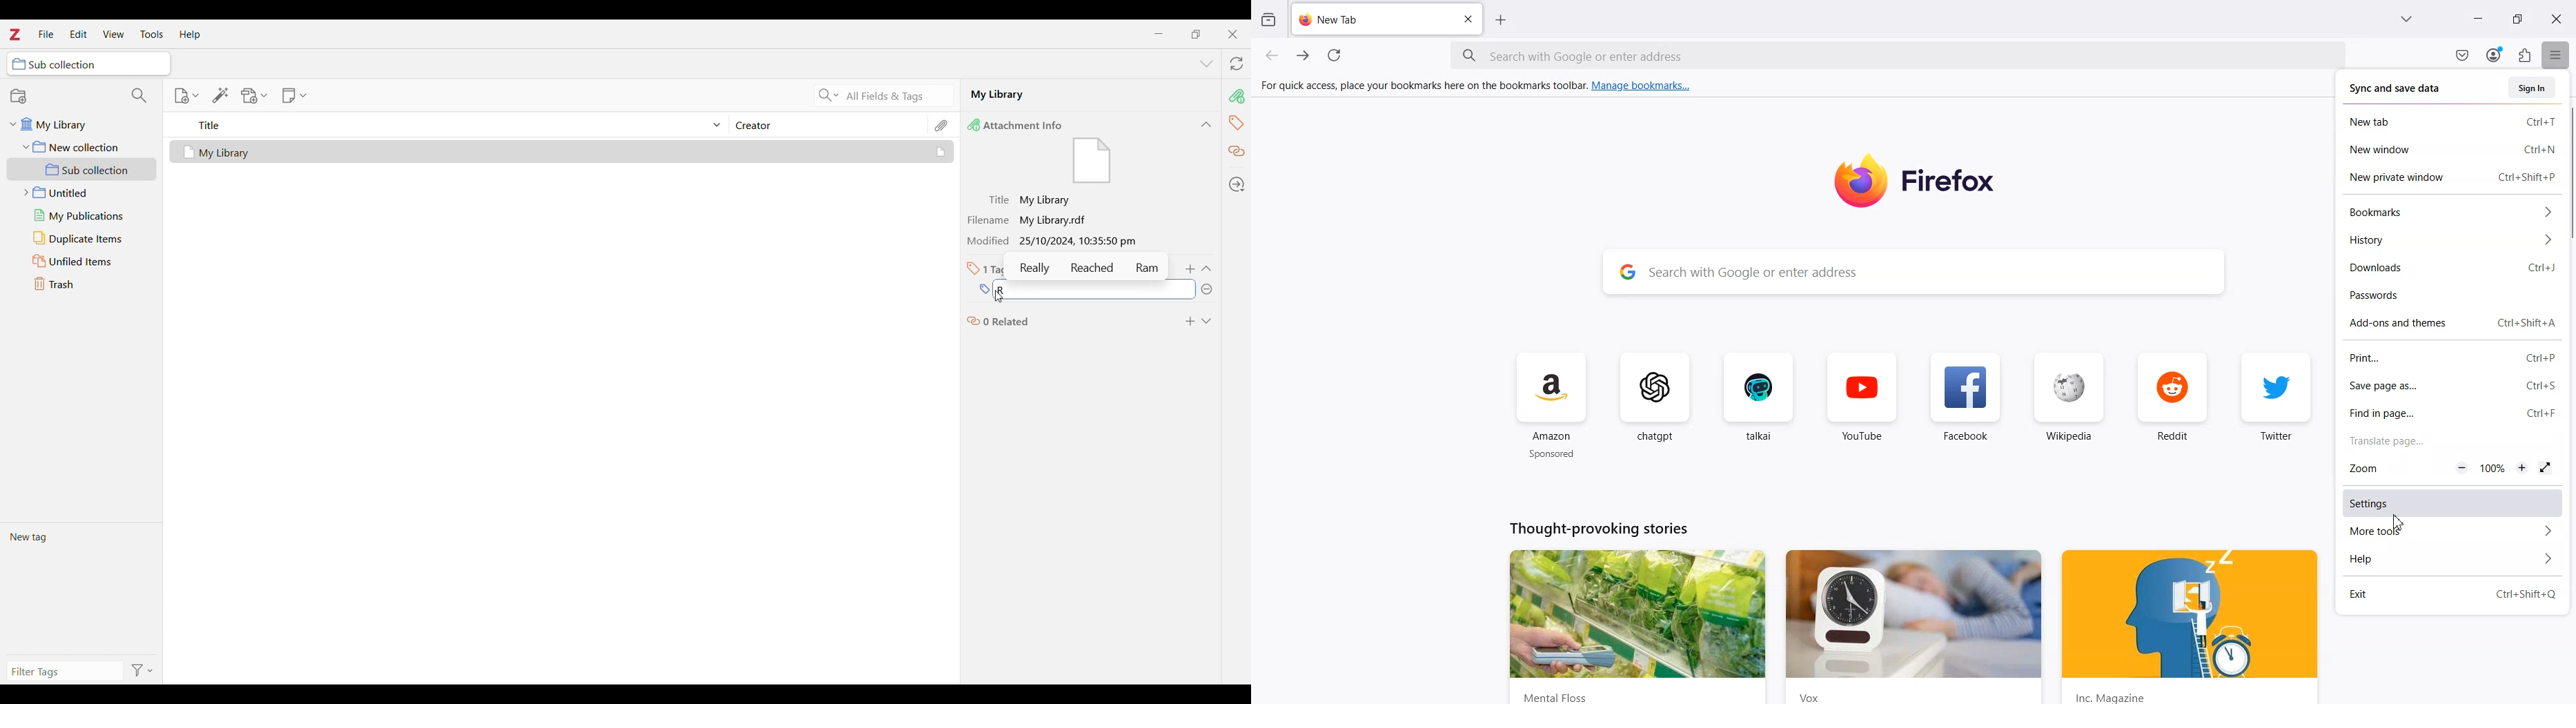 This screenshot has width=2576, height=728. I want to click on History >, so click(2448, 238).